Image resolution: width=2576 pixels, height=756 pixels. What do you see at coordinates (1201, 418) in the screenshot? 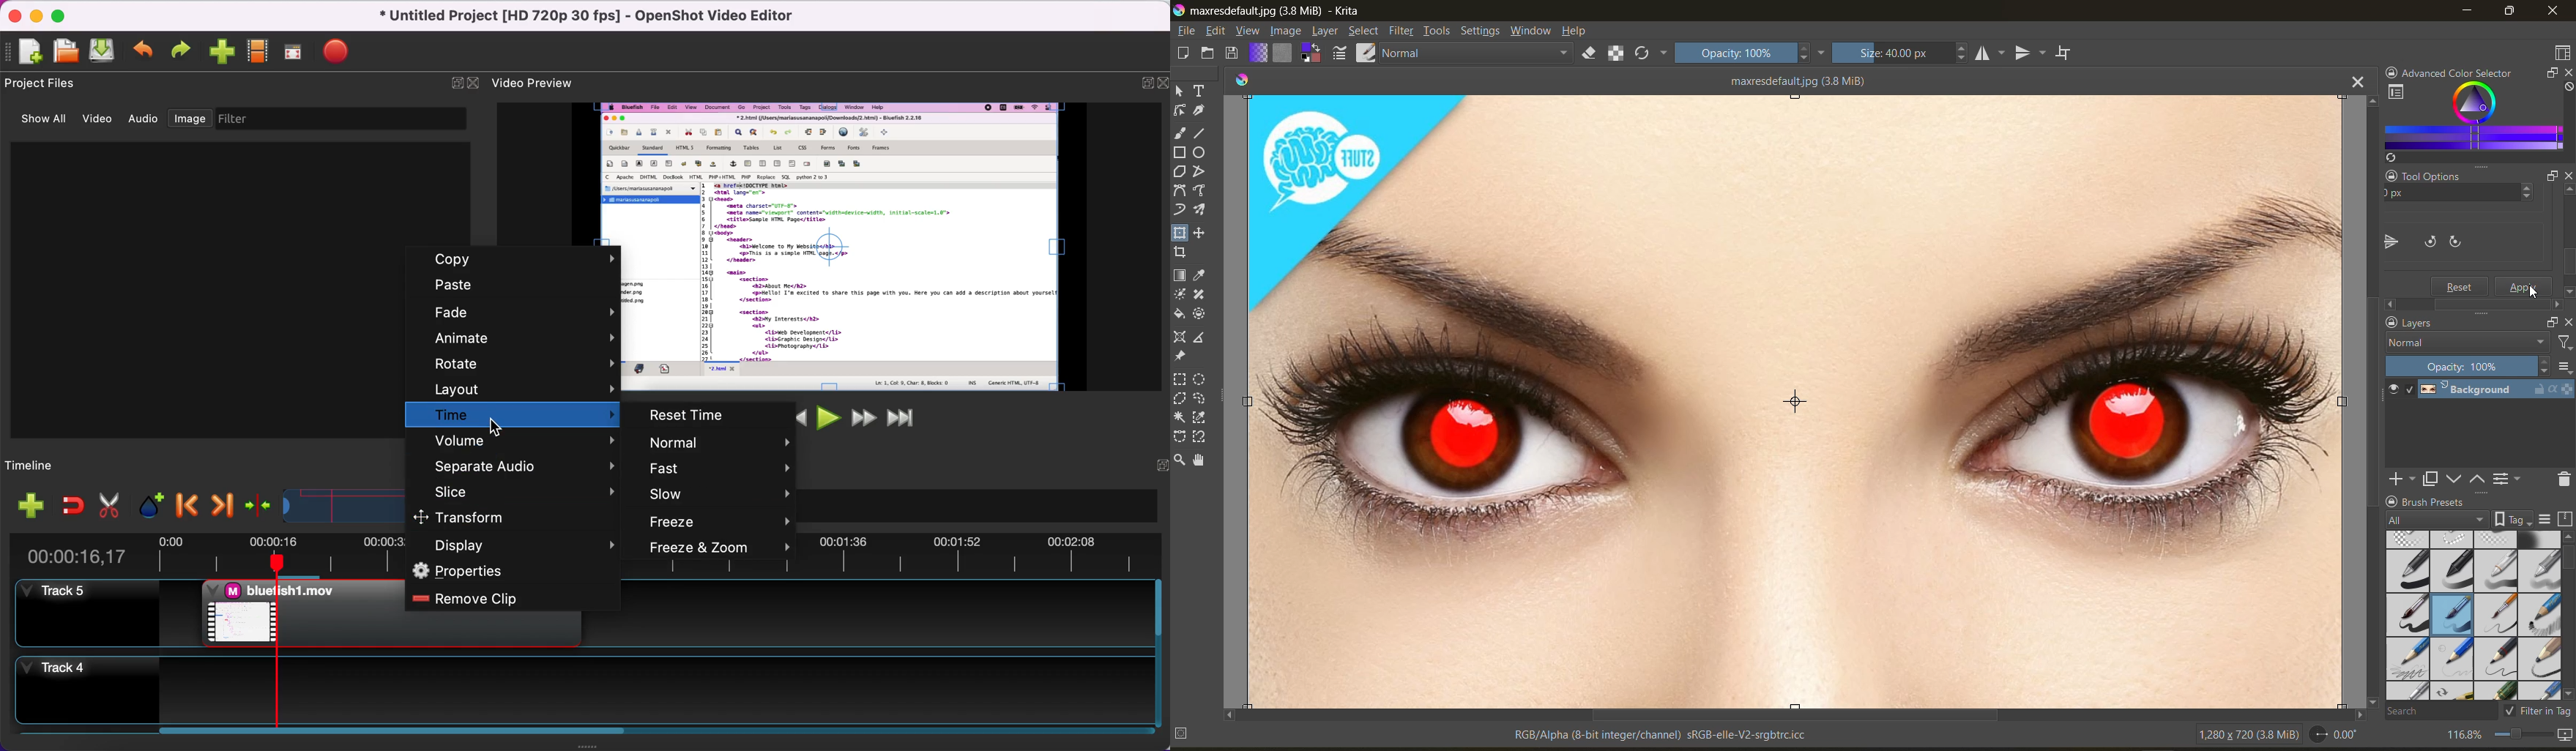
I see `tool` at bounding box center [1201, 418].